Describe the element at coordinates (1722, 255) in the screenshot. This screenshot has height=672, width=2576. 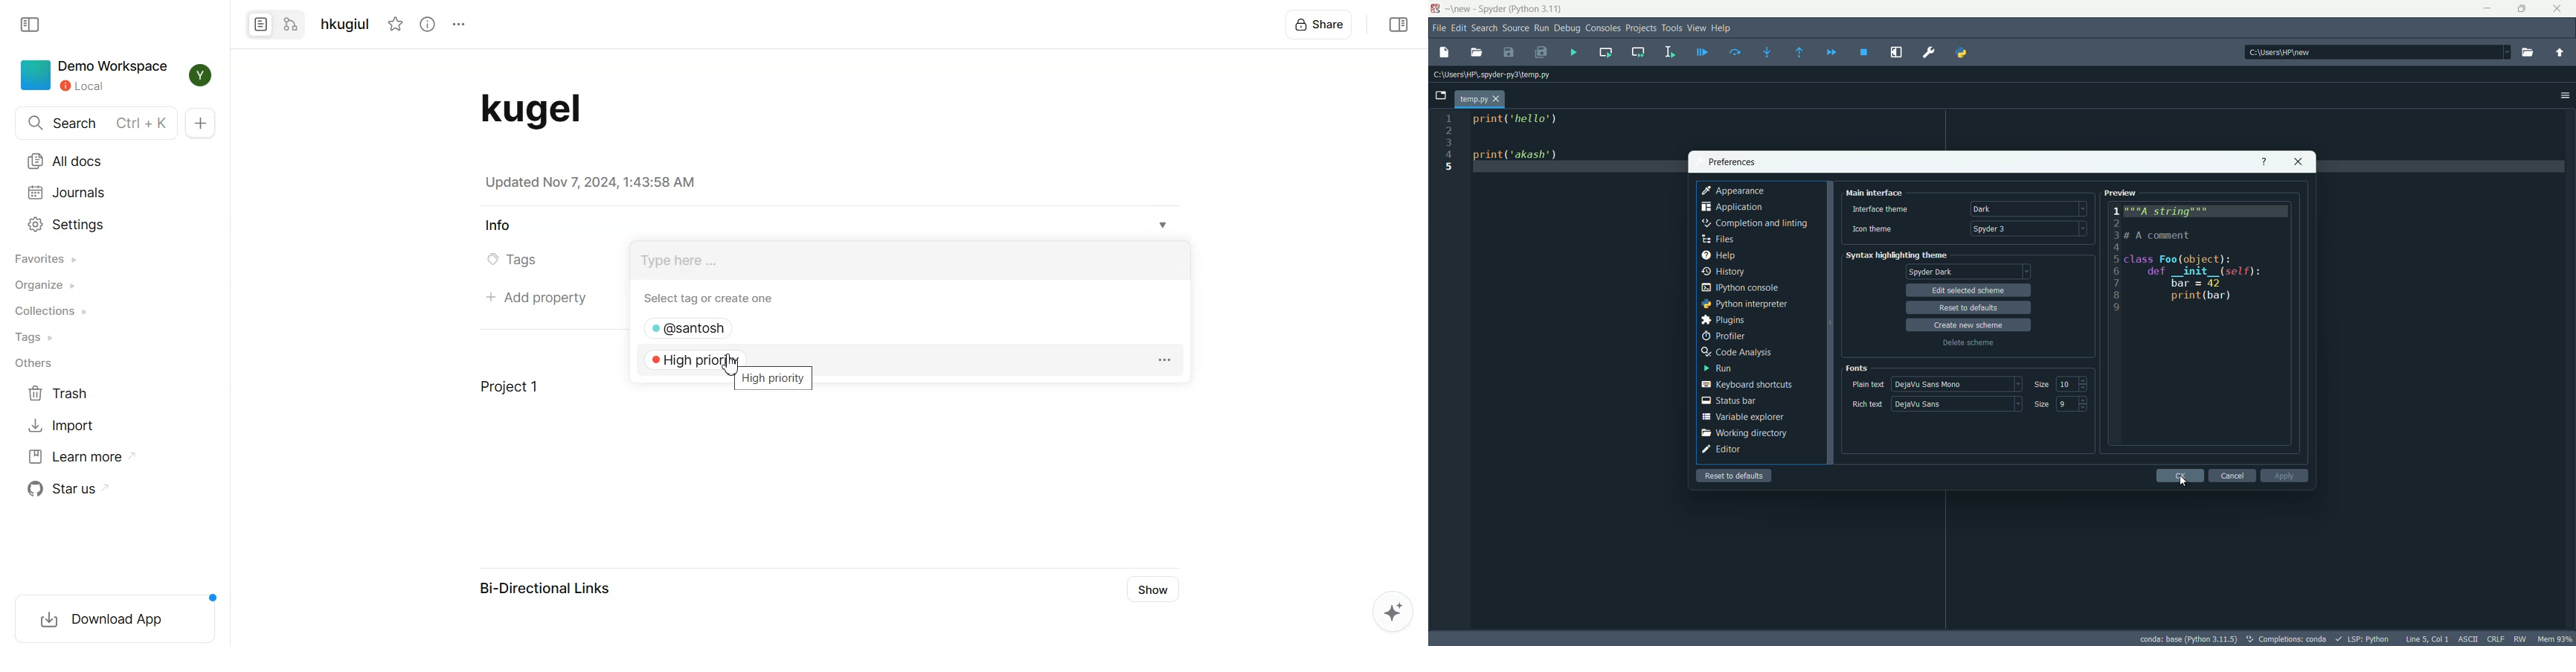
I see `help` at that location.